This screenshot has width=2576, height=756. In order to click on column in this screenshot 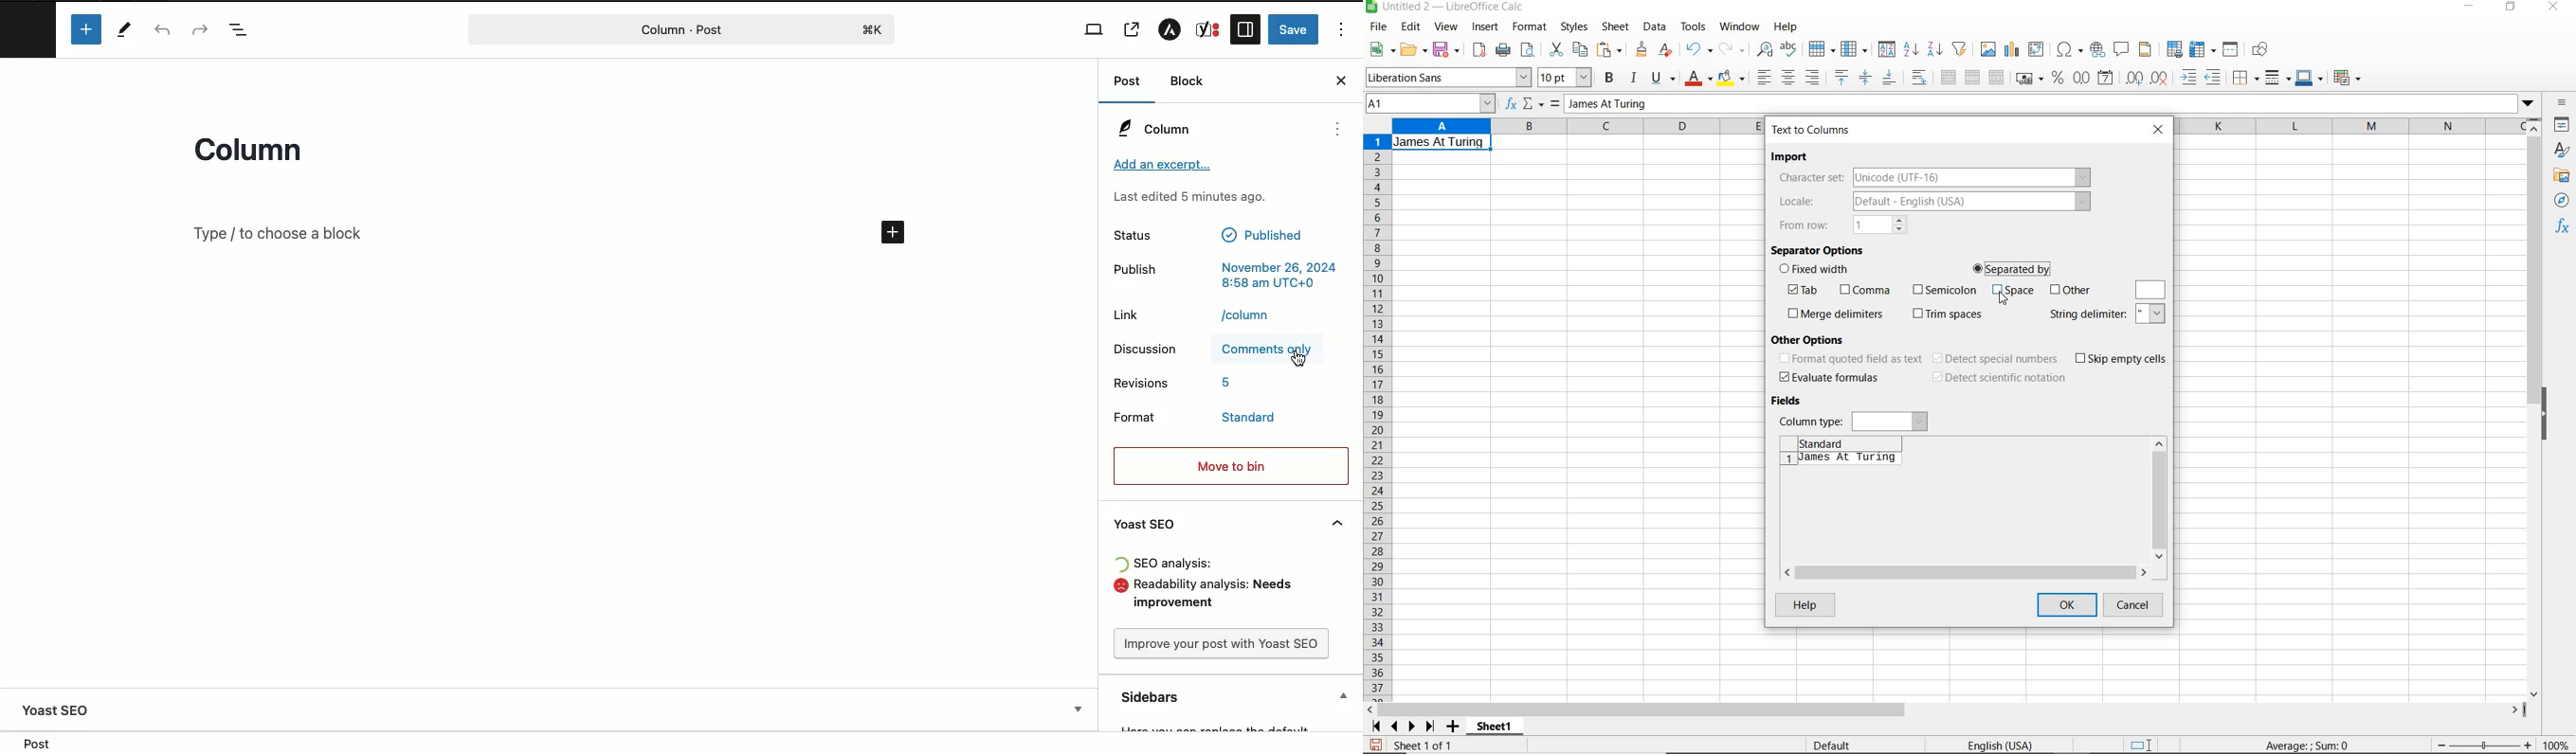, I will do `click(1855, 48)`.